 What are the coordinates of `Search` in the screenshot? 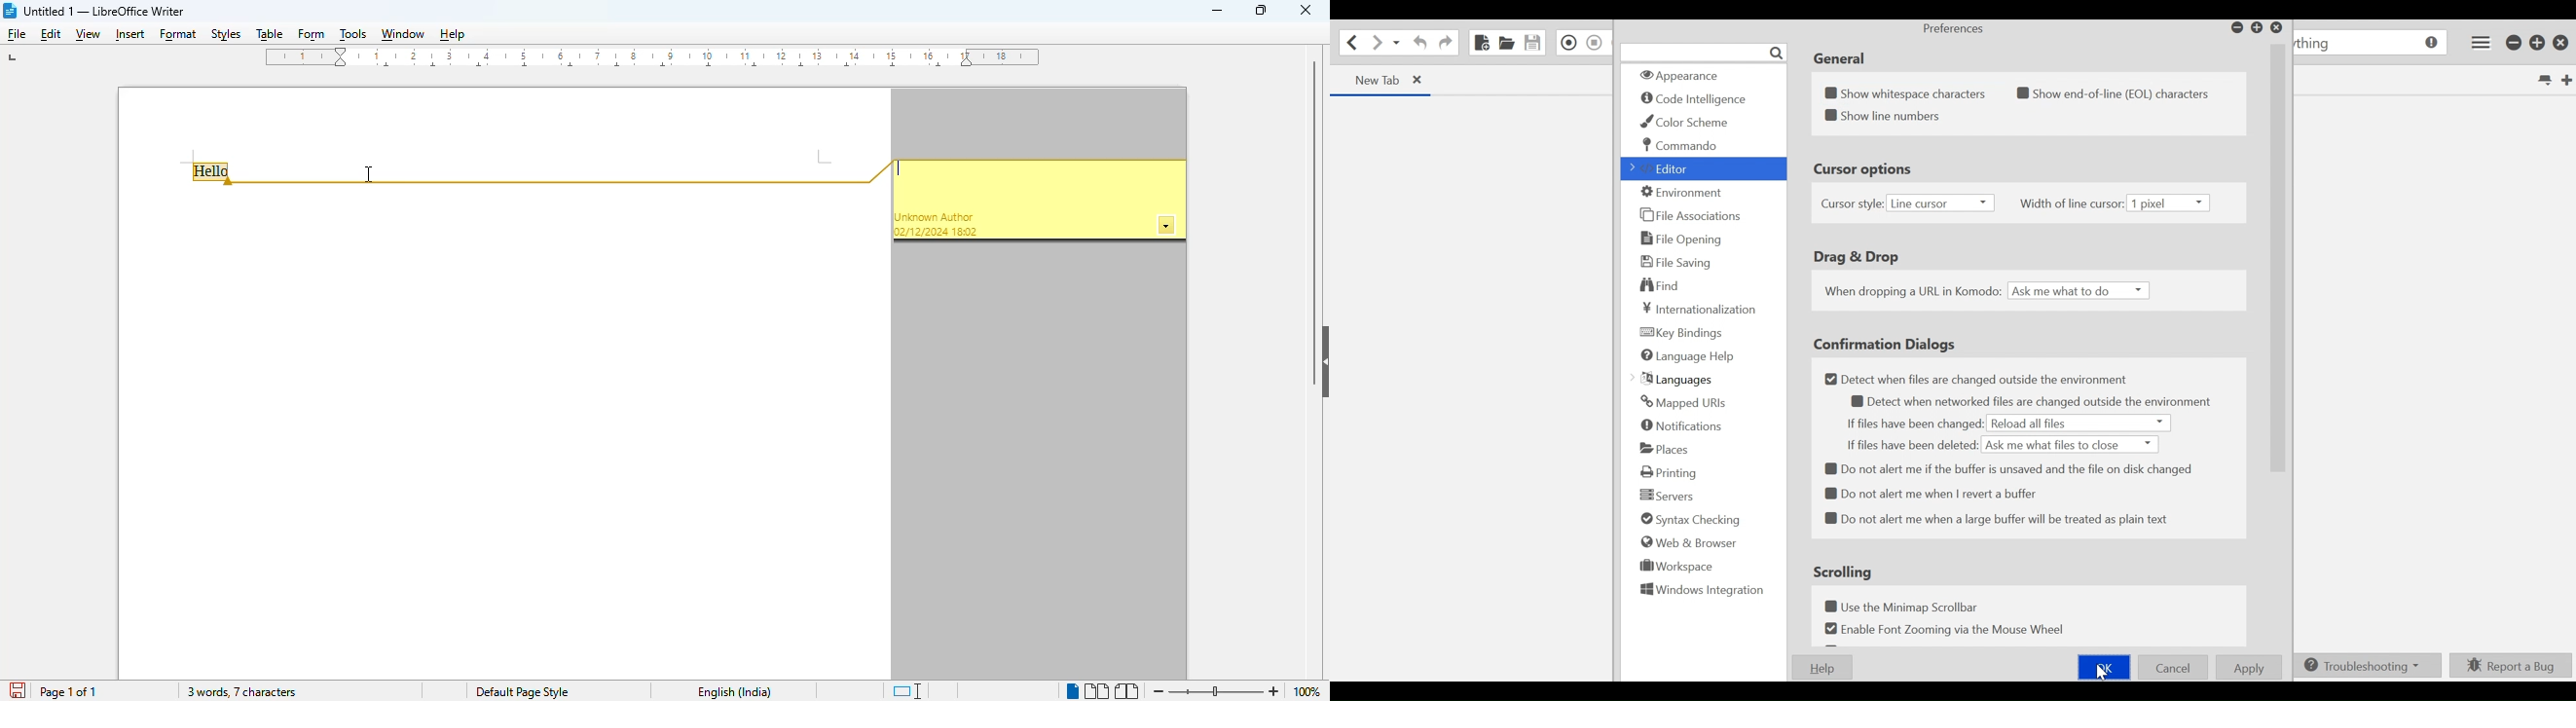 It's located at (1704, 53).